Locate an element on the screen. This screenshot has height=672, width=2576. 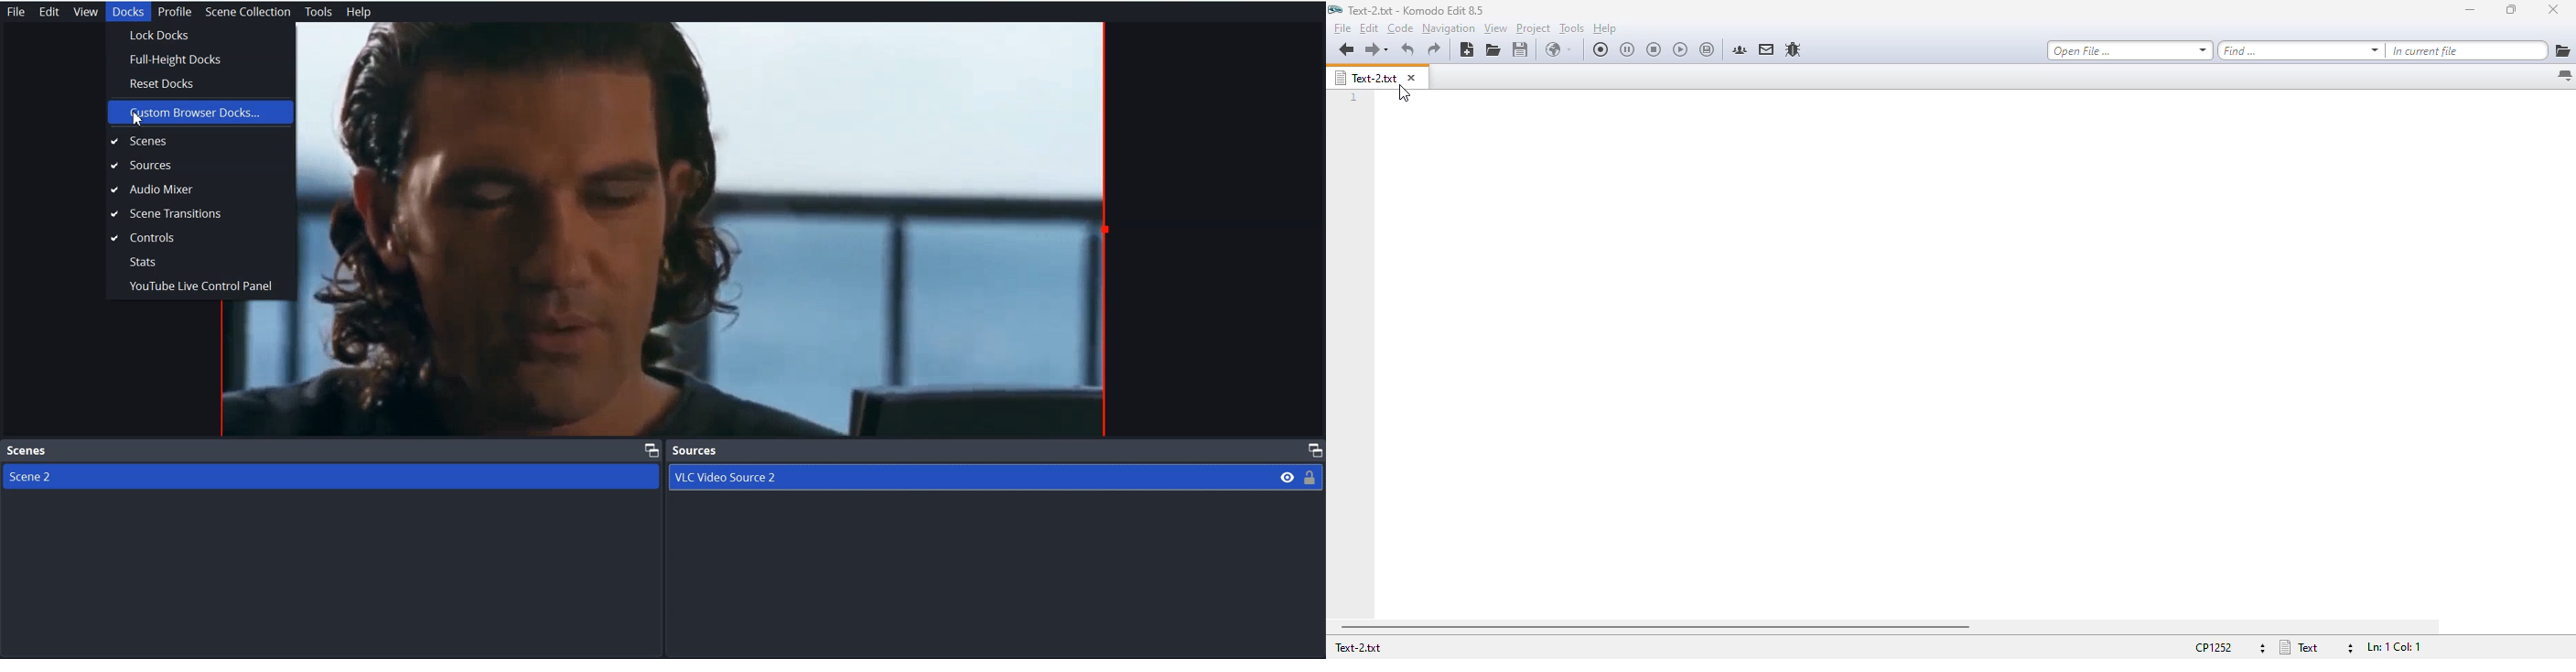
Controls is located at coordinates (200, 240).